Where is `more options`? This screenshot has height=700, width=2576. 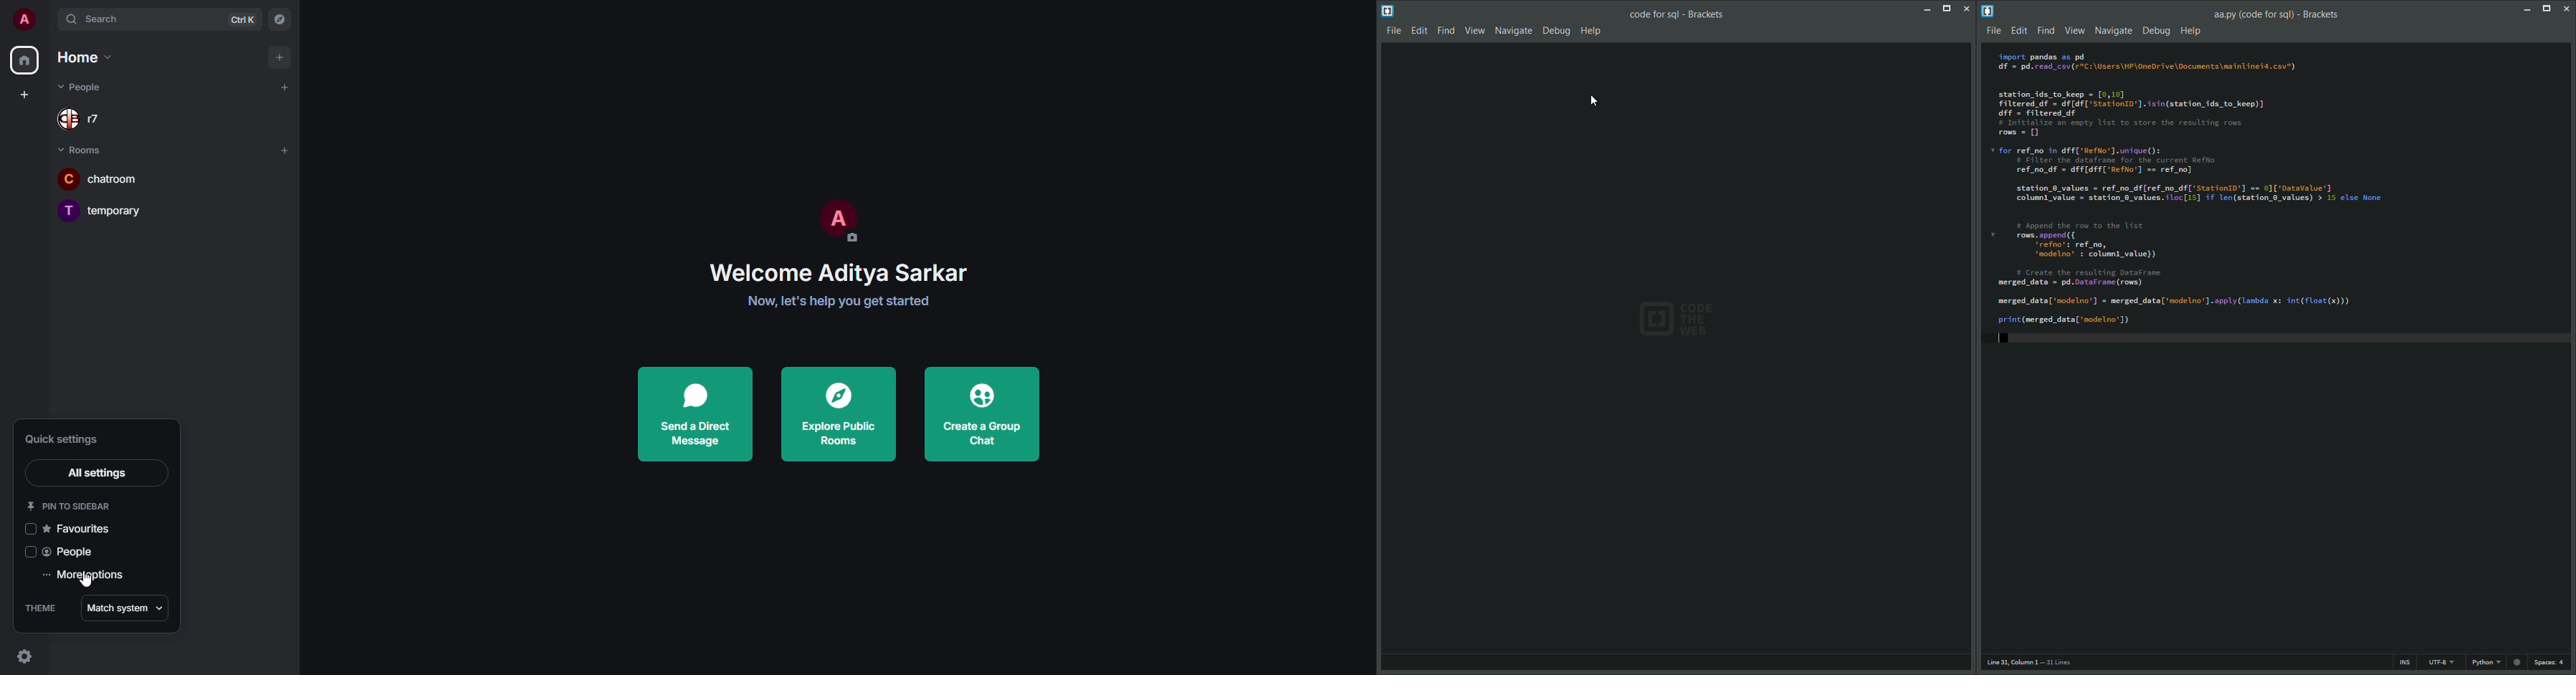 more options is located at coordinates (87, 576).